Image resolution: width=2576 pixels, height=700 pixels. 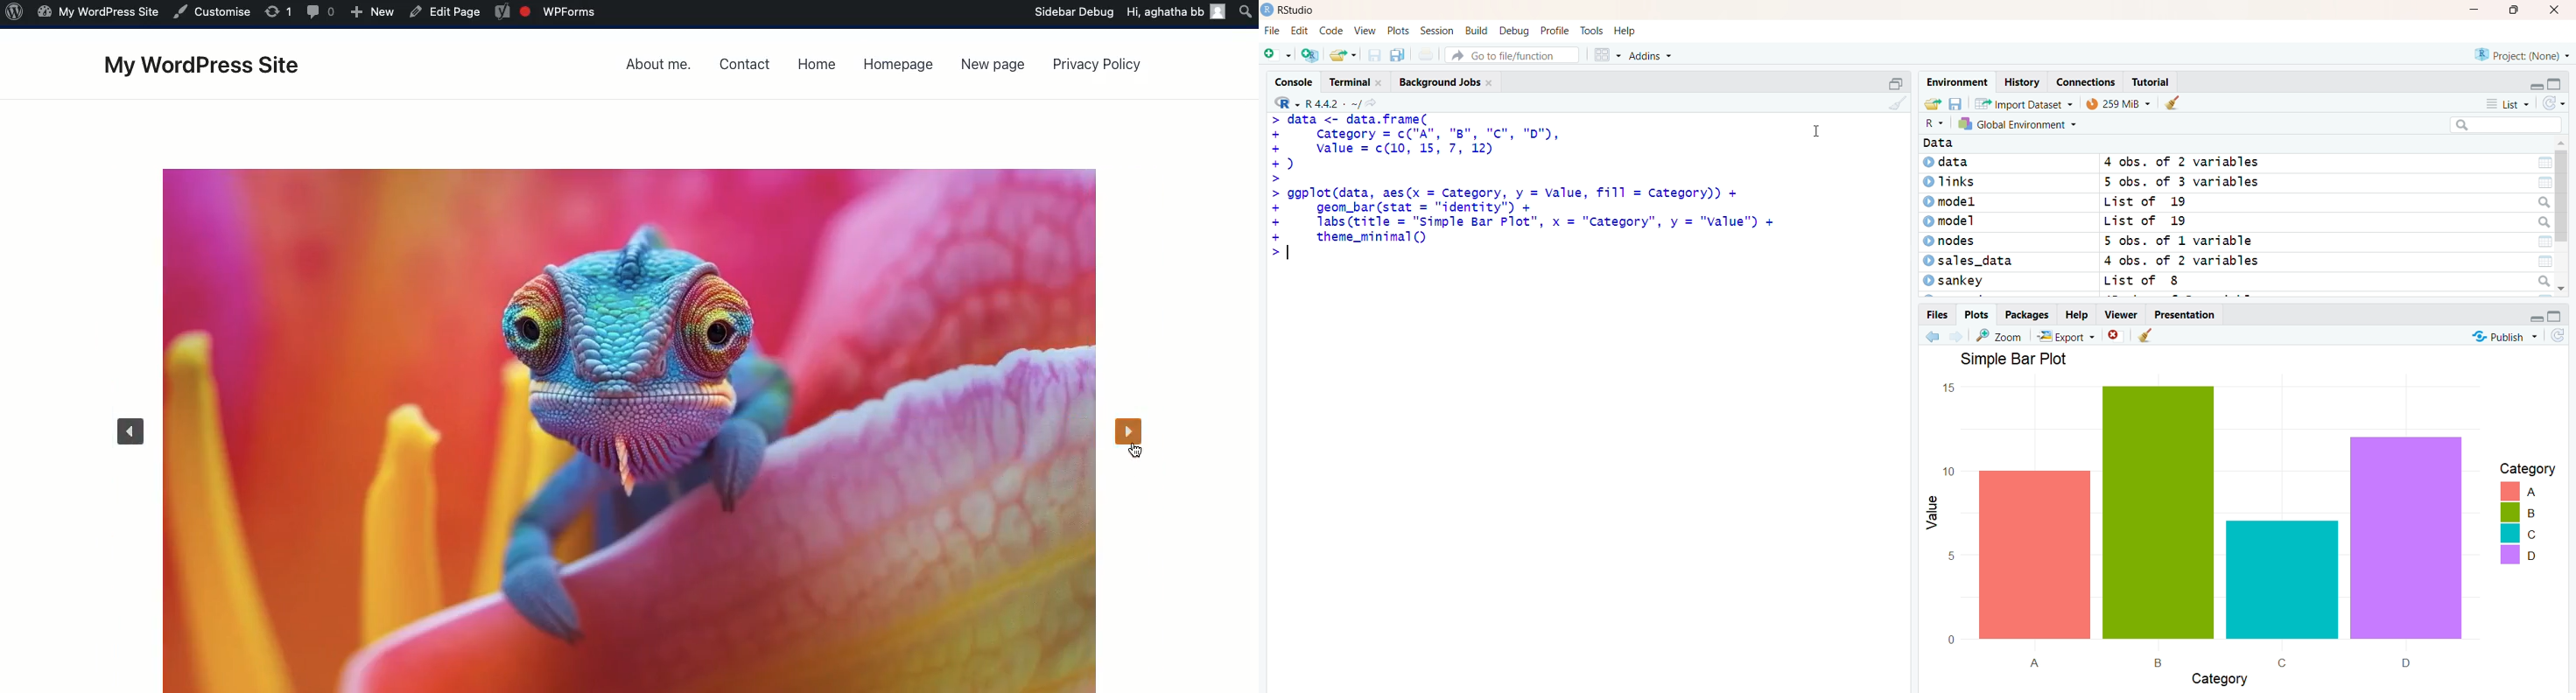 What do you see at coordinates (1817, 129) in the screenshot?
I see `Cursor` at bounding box center [1817, 129].